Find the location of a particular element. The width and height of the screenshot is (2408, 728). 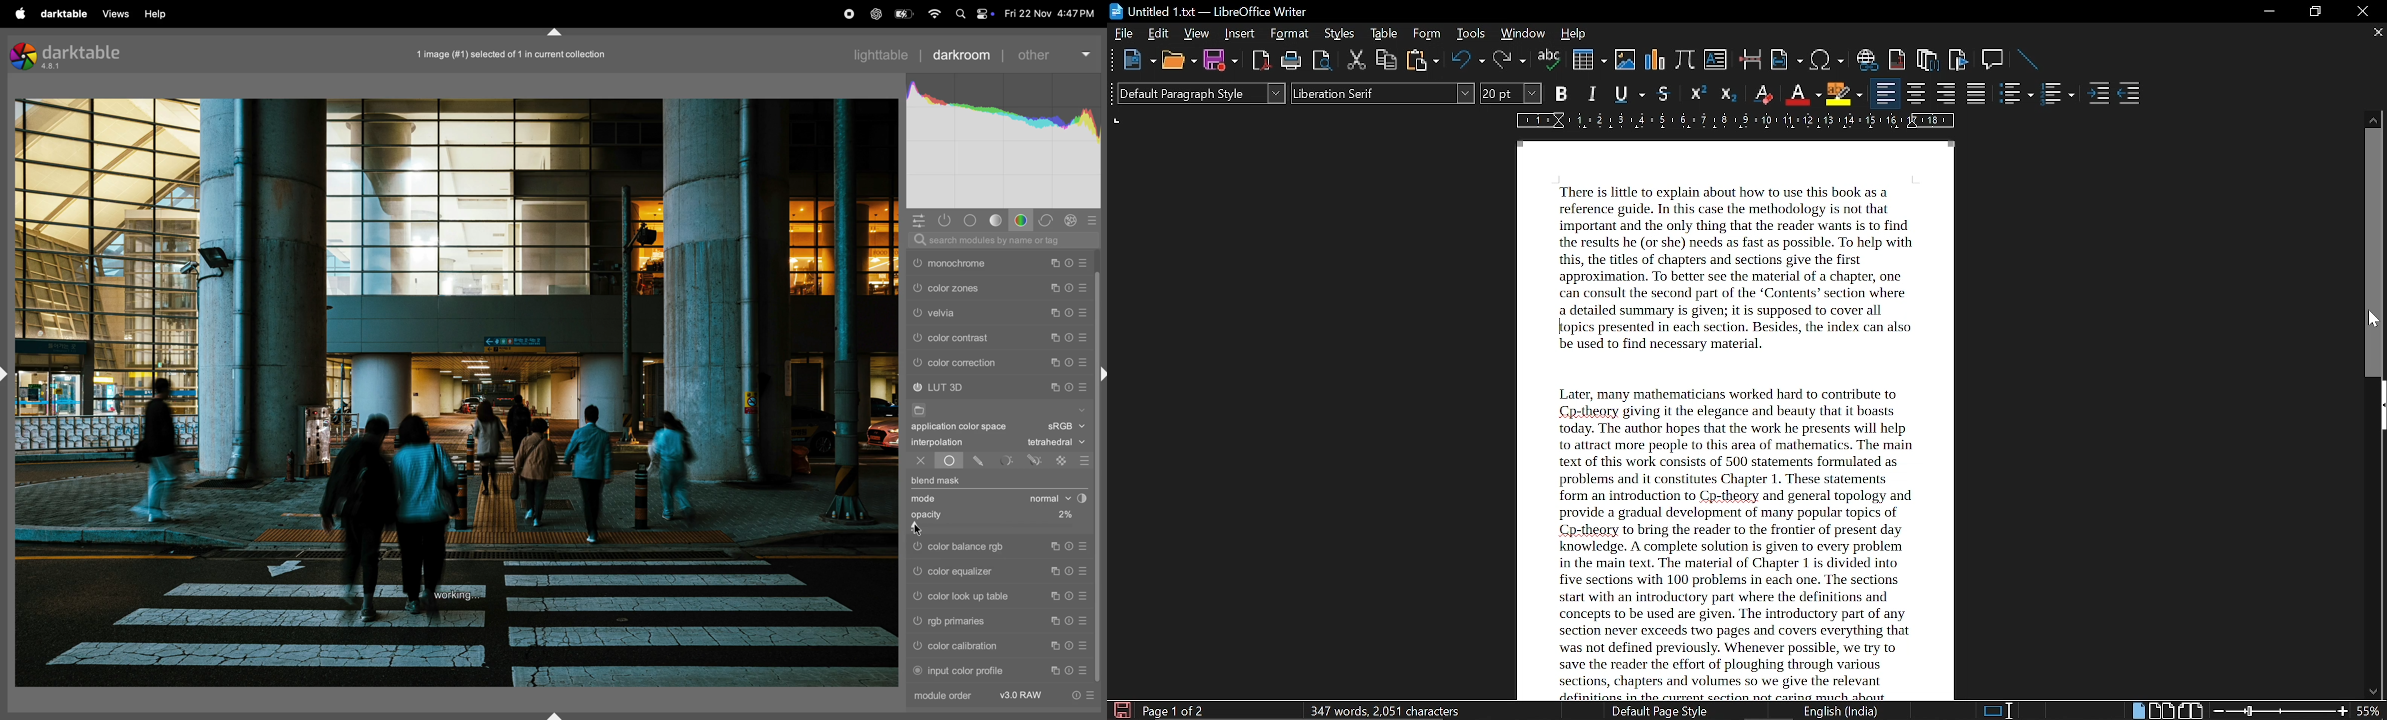

underline is located at coordinates (1629, 93).